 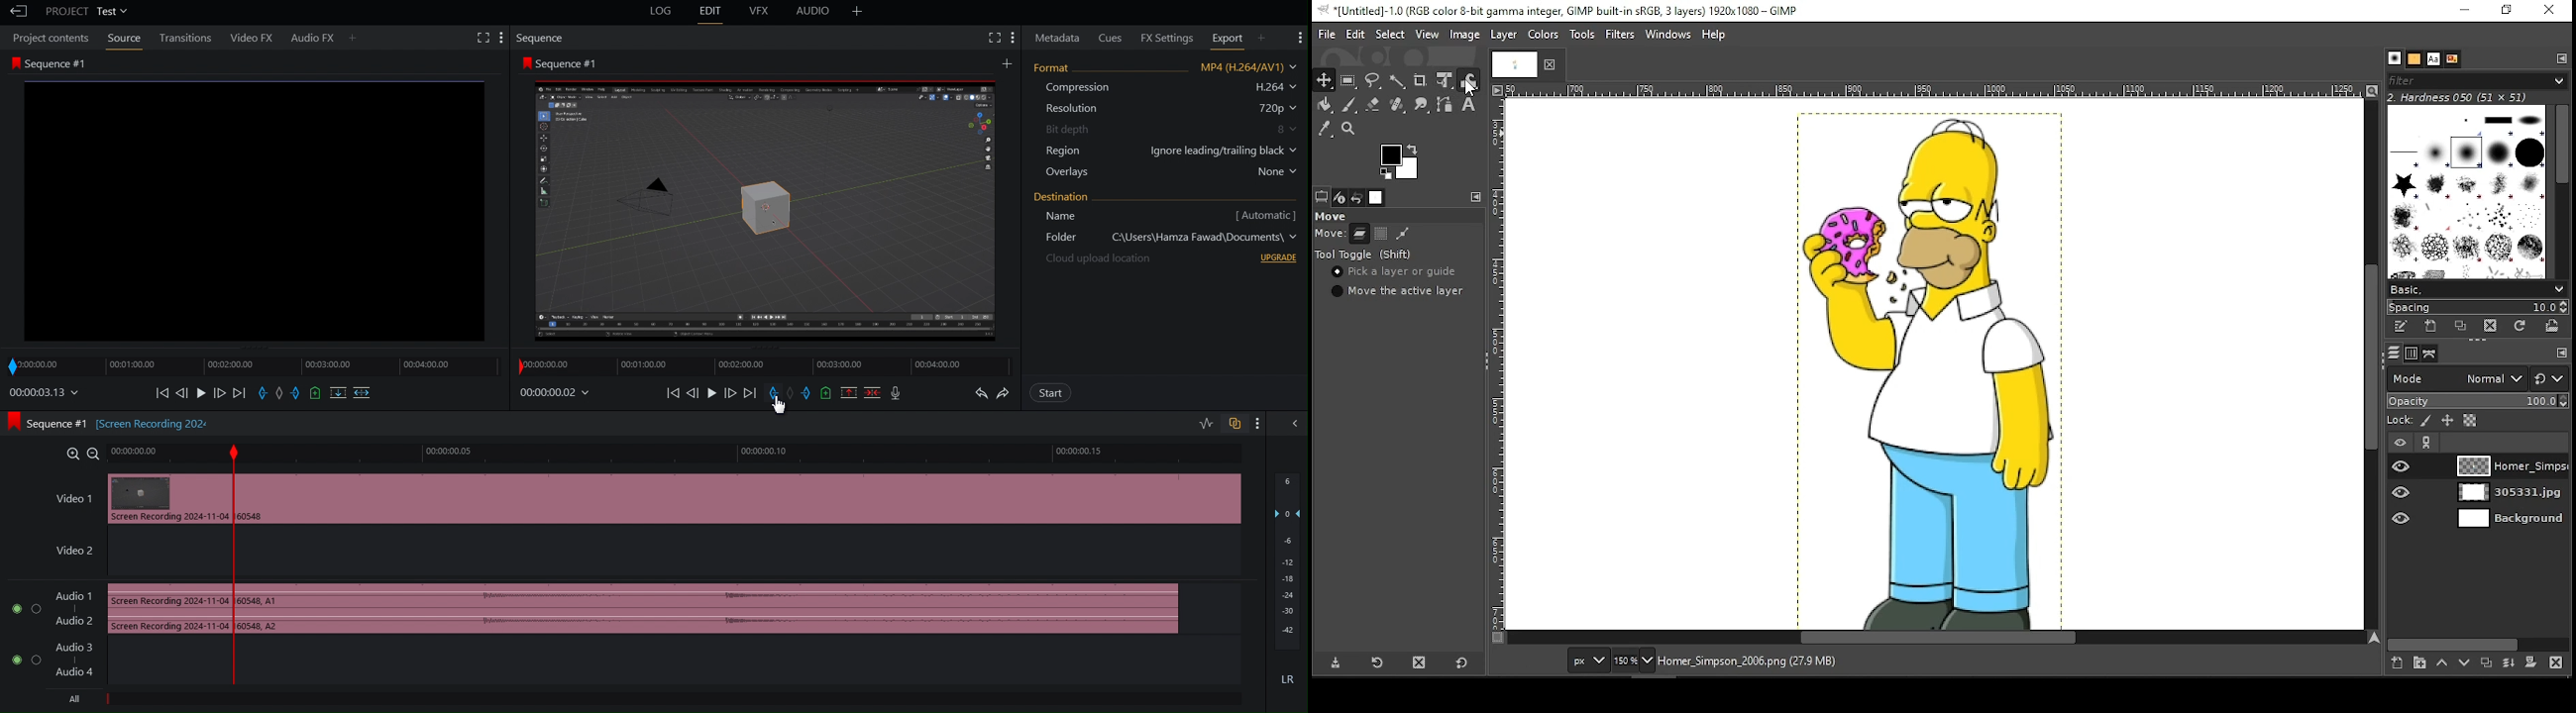 What do you see at coordinates (1382, 234) in the screenshot?
I see `selection` at bounding box center [1382, 234].